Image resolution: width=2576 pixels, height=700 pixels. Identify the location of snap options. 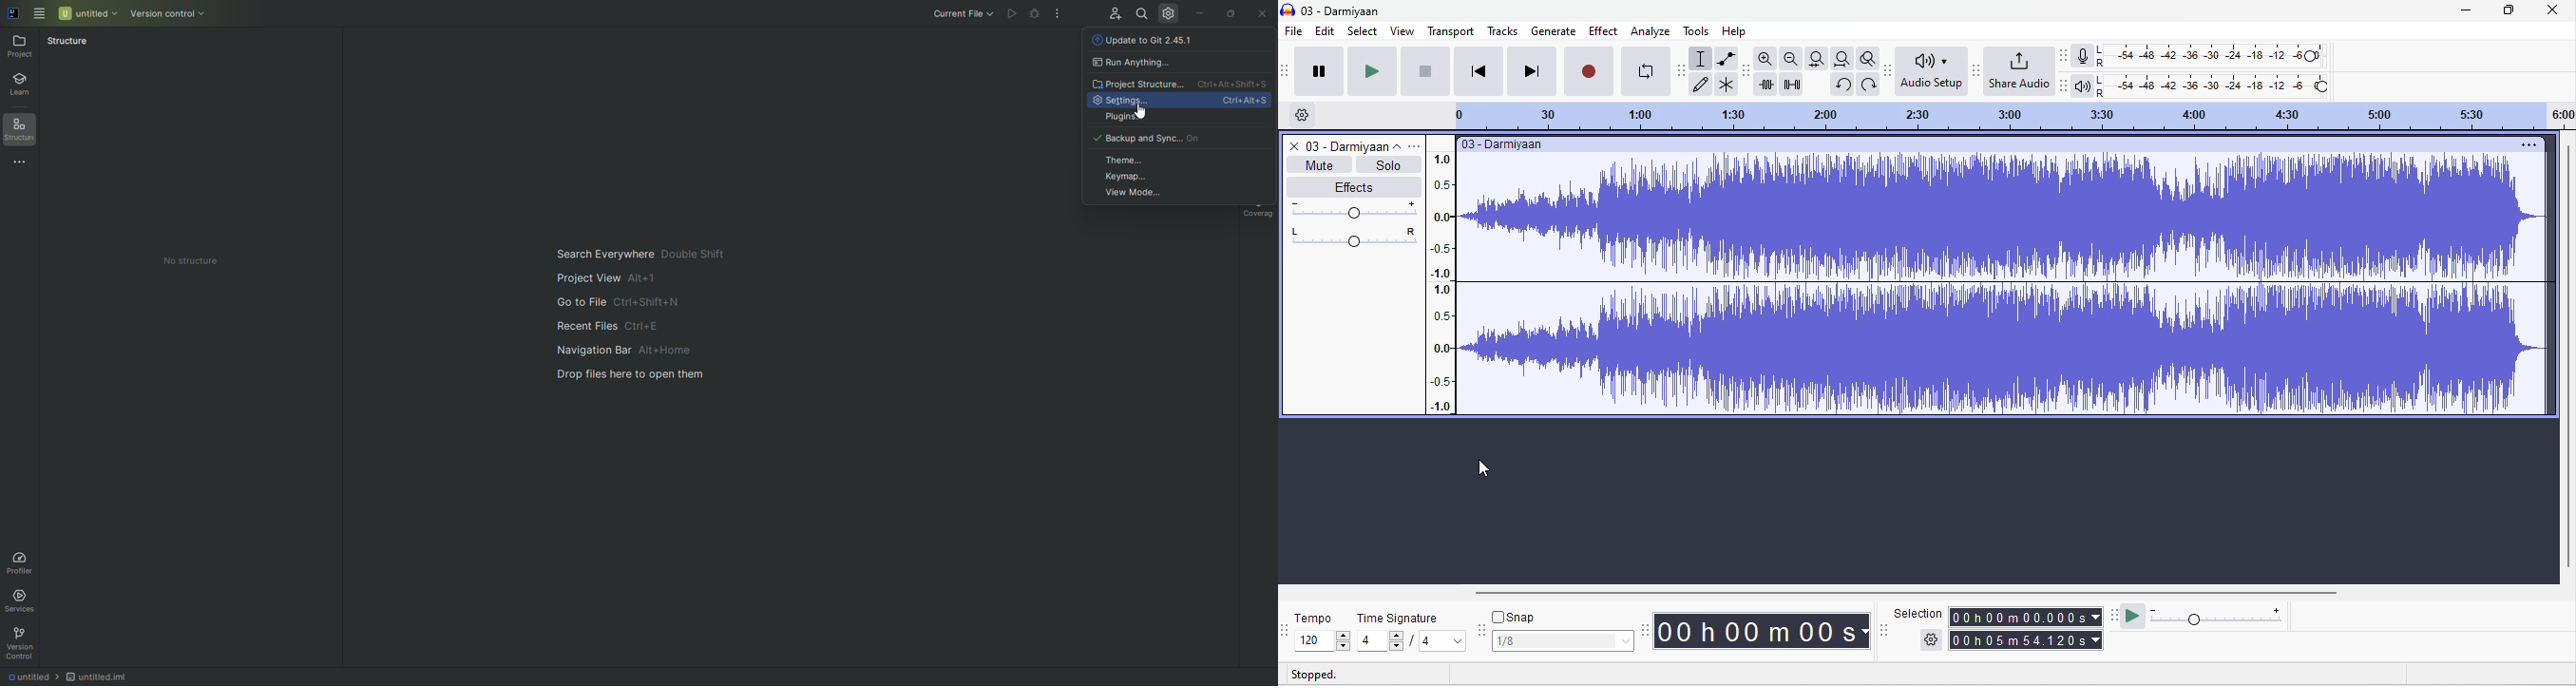
(1480, 628).